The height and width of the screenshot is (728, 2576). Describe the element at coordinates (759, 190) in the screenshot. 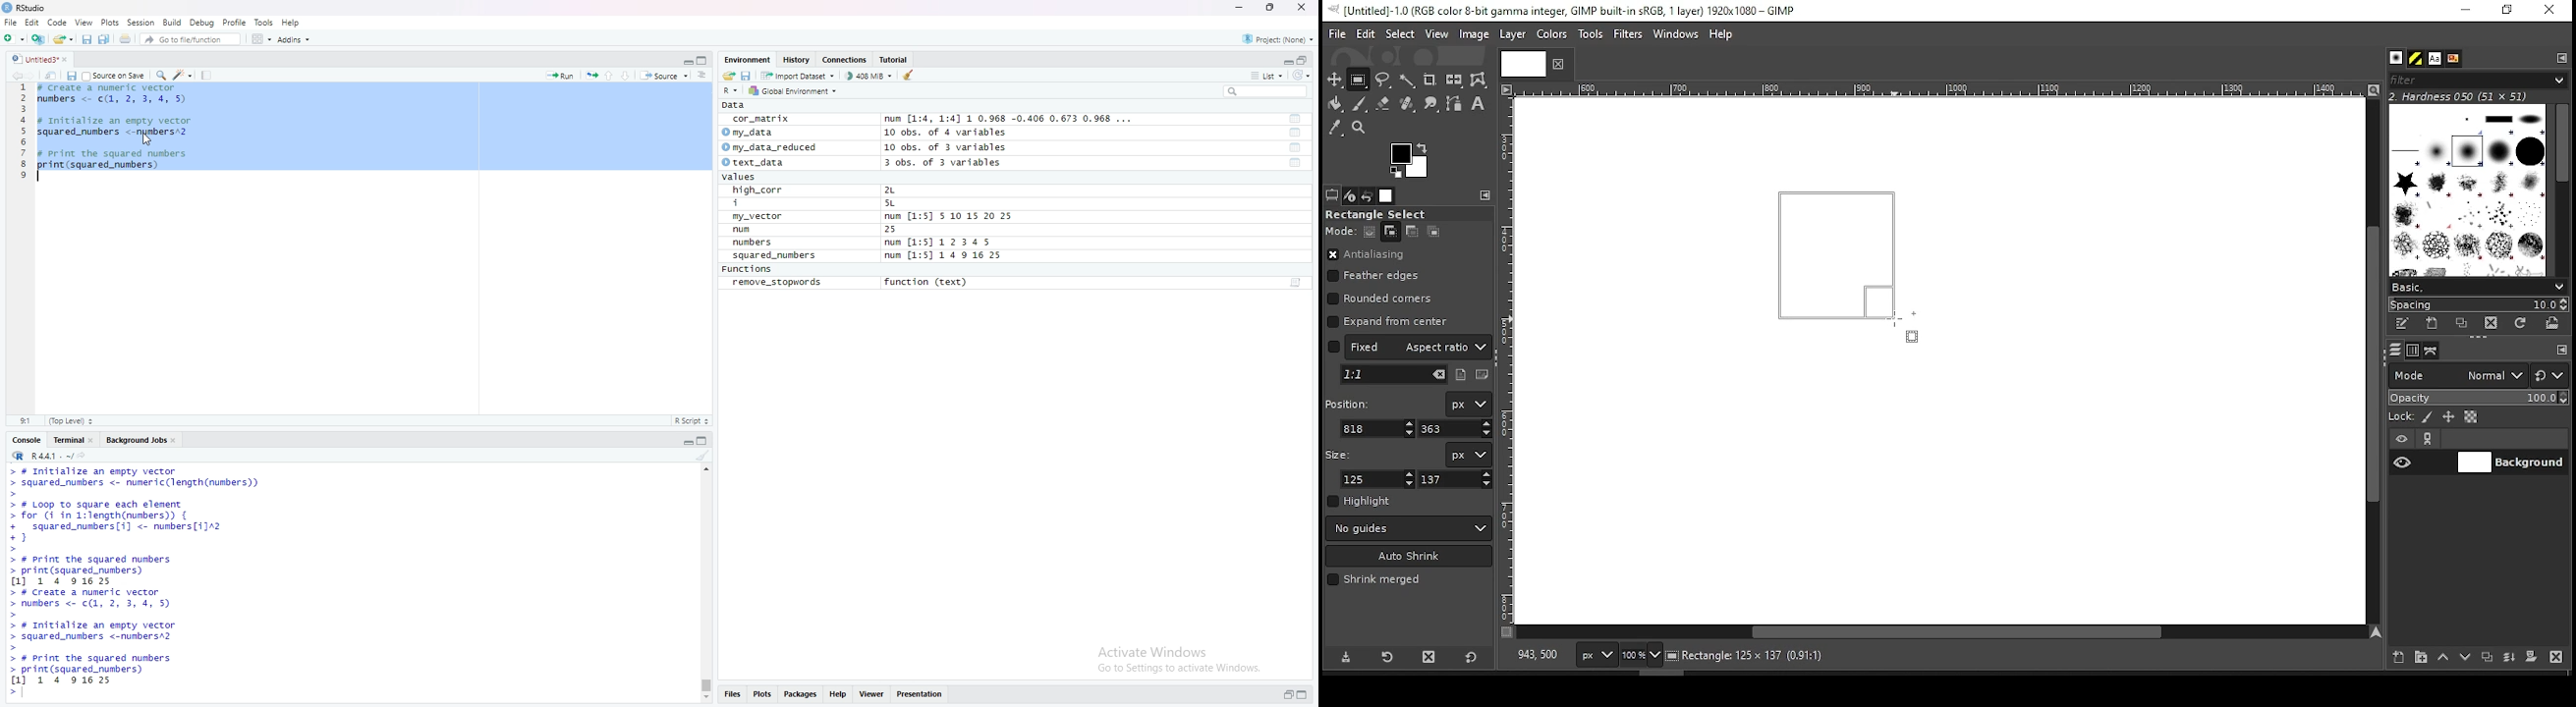

I see `high_corr` at that location.